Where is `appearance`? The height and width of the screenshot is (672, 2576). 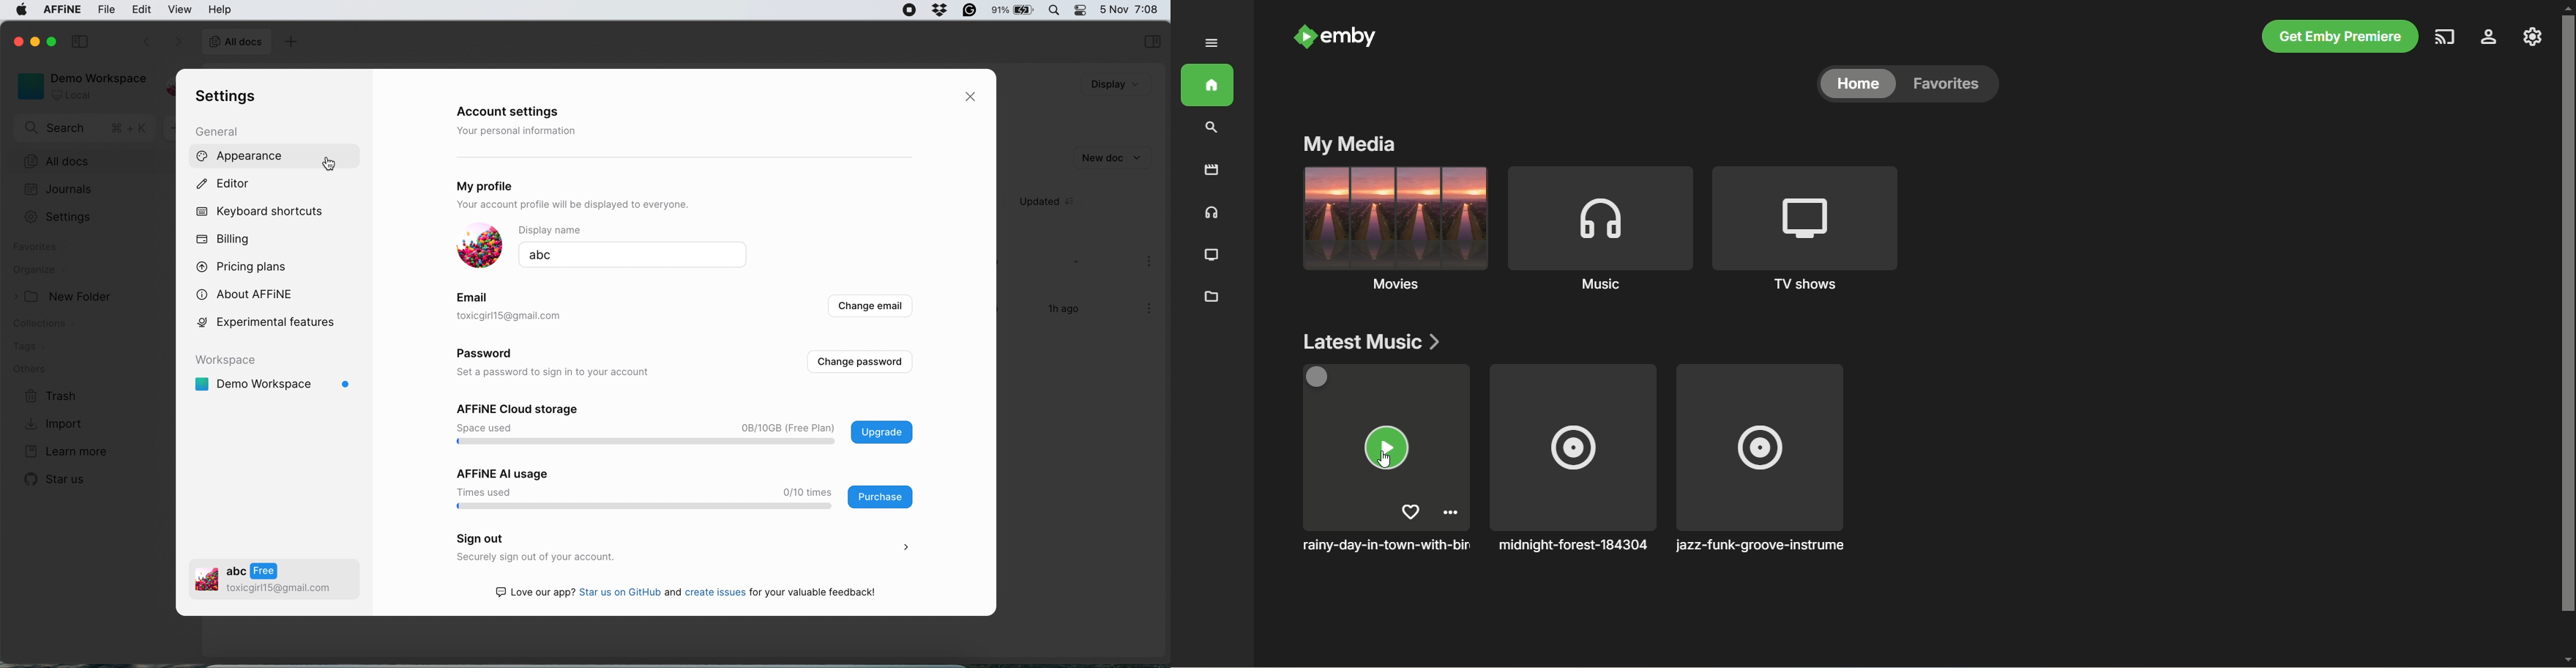
appearance is located at coordinates (242, 156).